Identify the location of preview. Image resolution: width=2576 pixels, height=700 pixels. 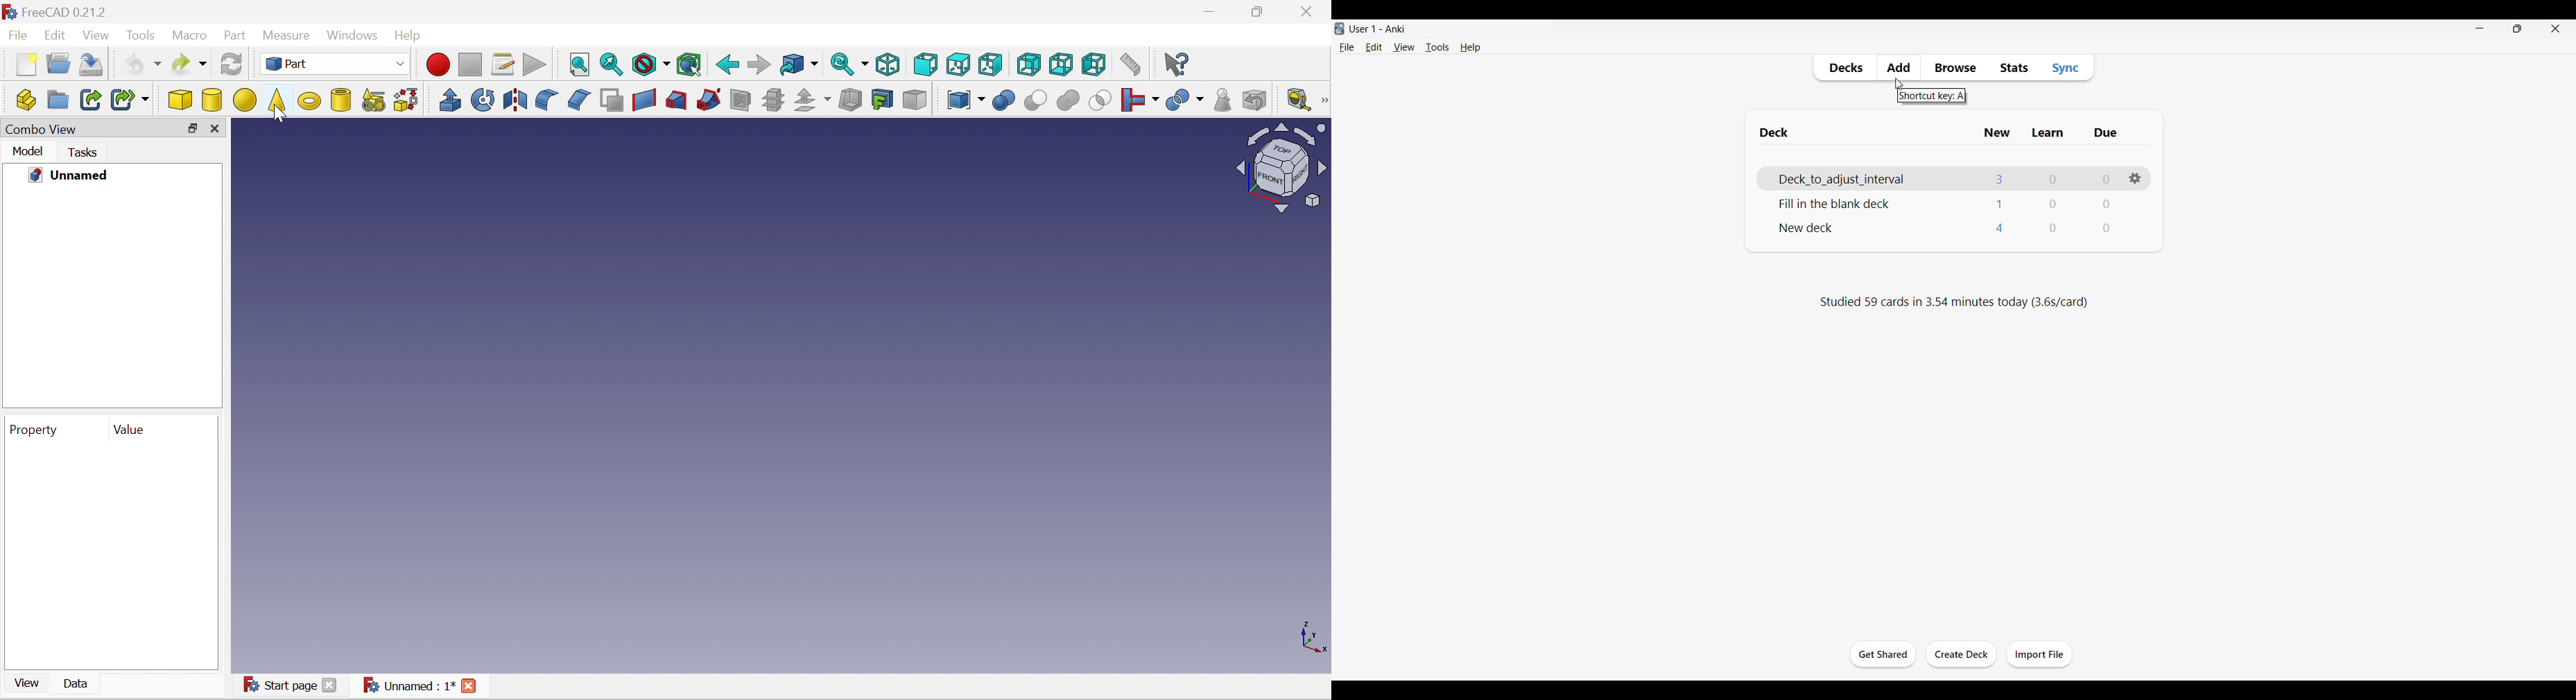
(110, 559).